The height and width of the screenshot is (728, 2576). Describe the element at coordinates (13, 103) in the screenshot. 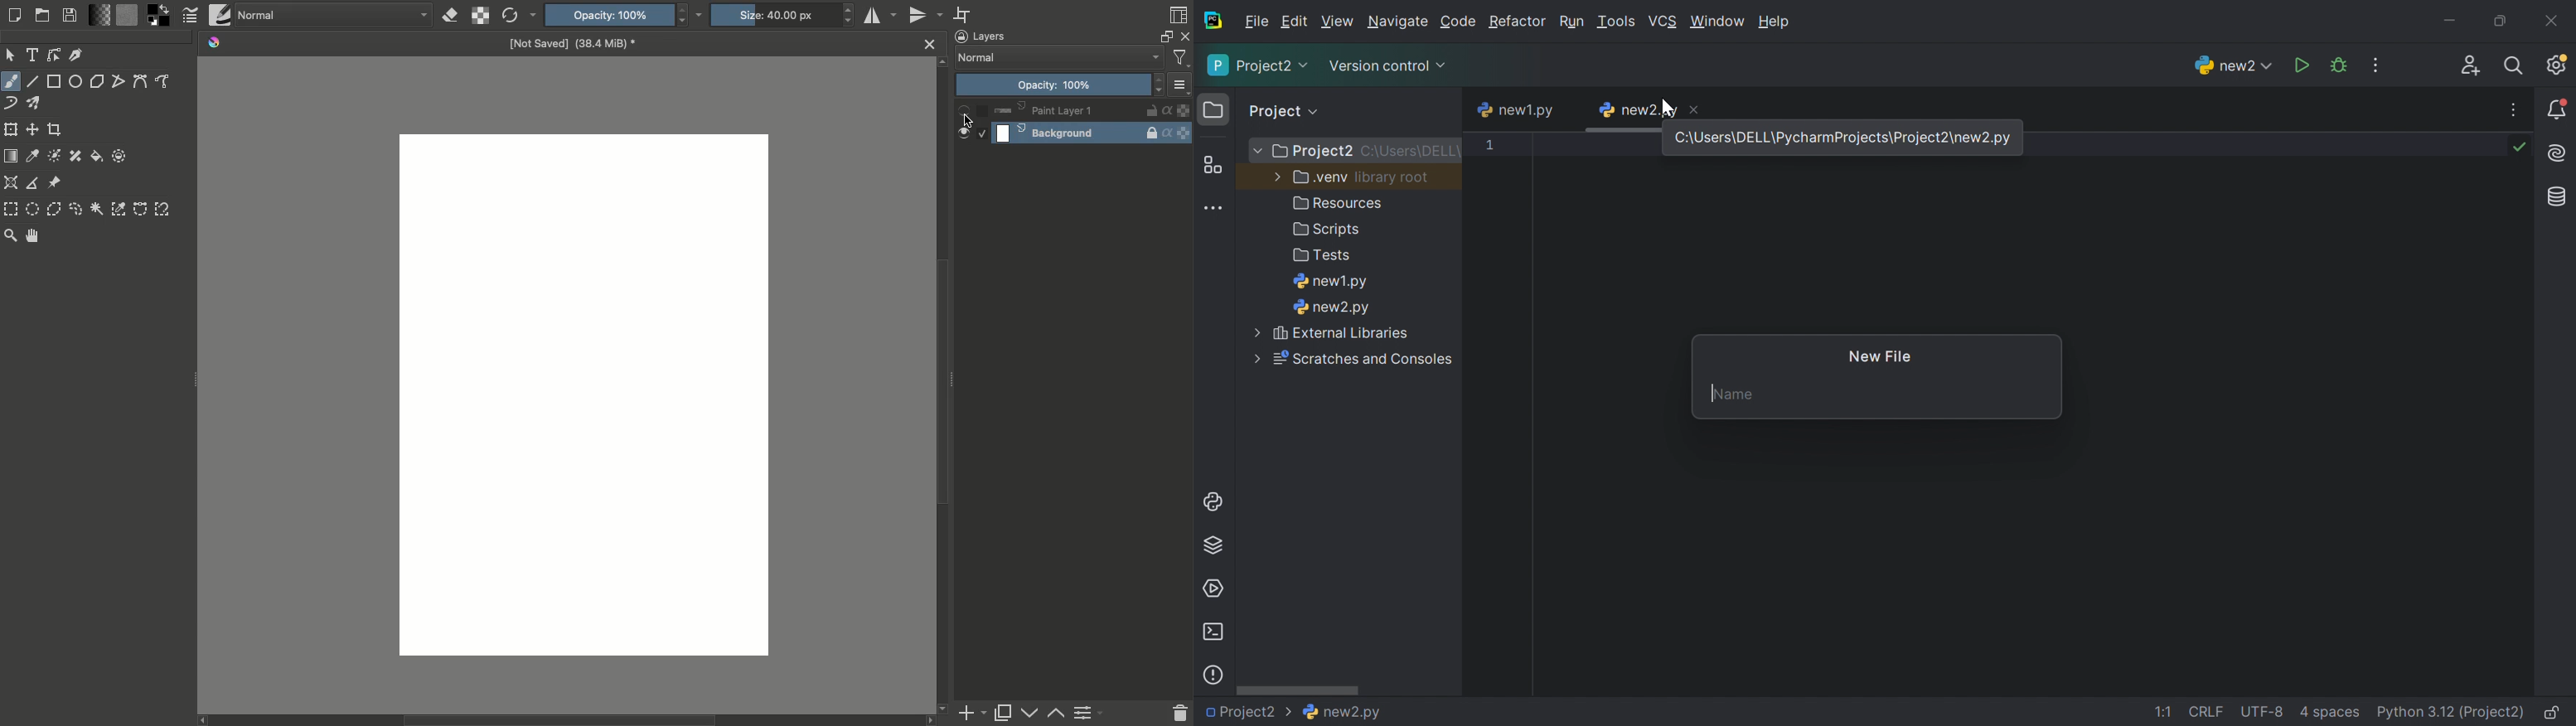

I see `Dynamic brush` at that location.